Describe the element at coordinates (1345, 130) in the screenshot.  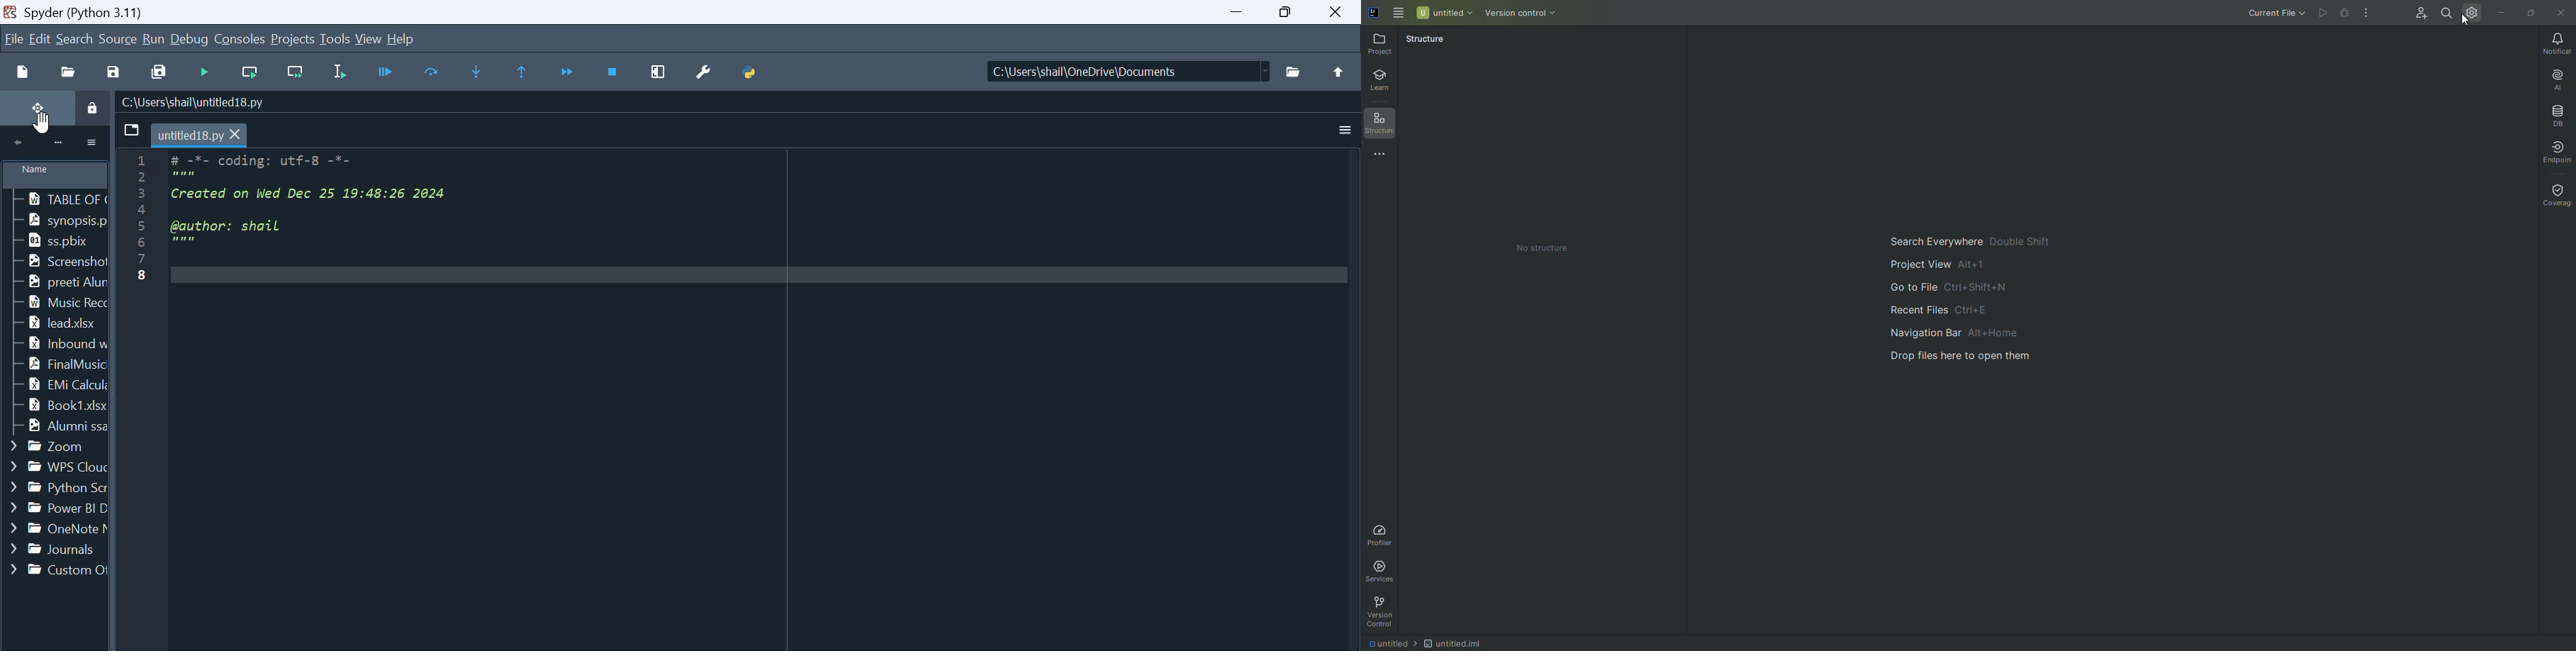
I see `More options` at that location.